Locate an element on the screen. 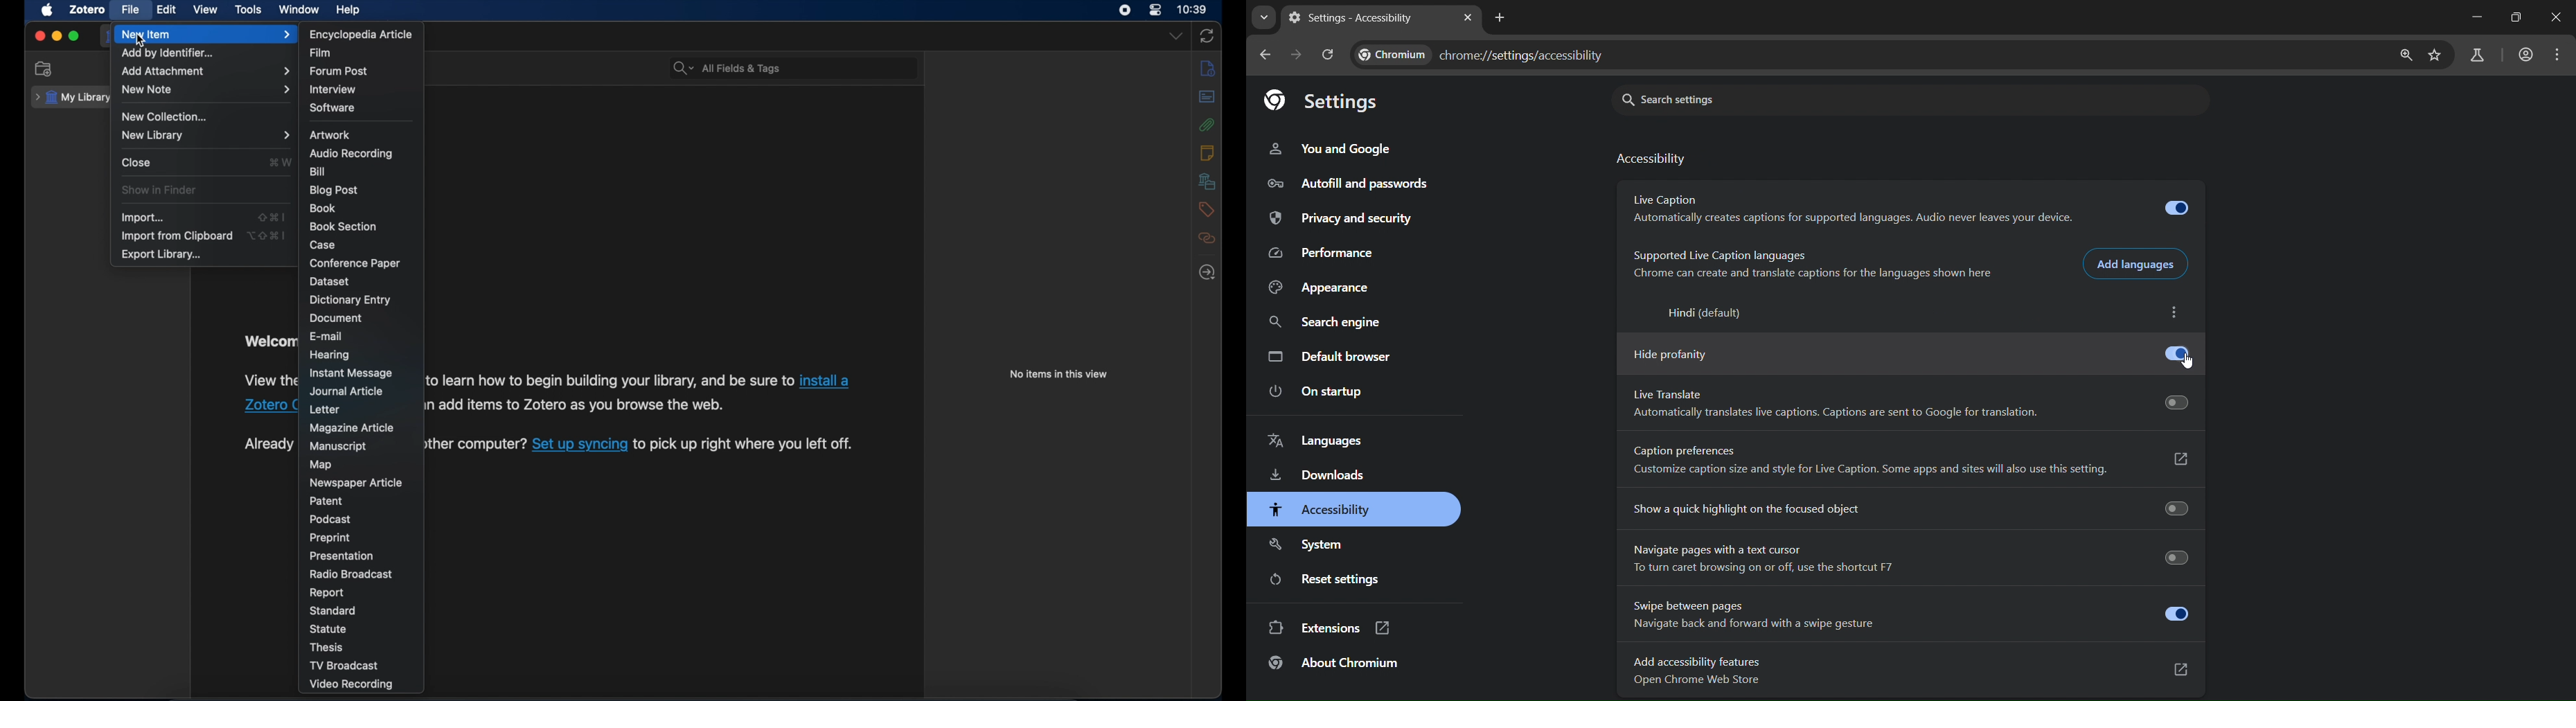 This screenshot has width=2576, height=728. so you can add items to Zotero as you browse the web is located at coordinates (578, 404).